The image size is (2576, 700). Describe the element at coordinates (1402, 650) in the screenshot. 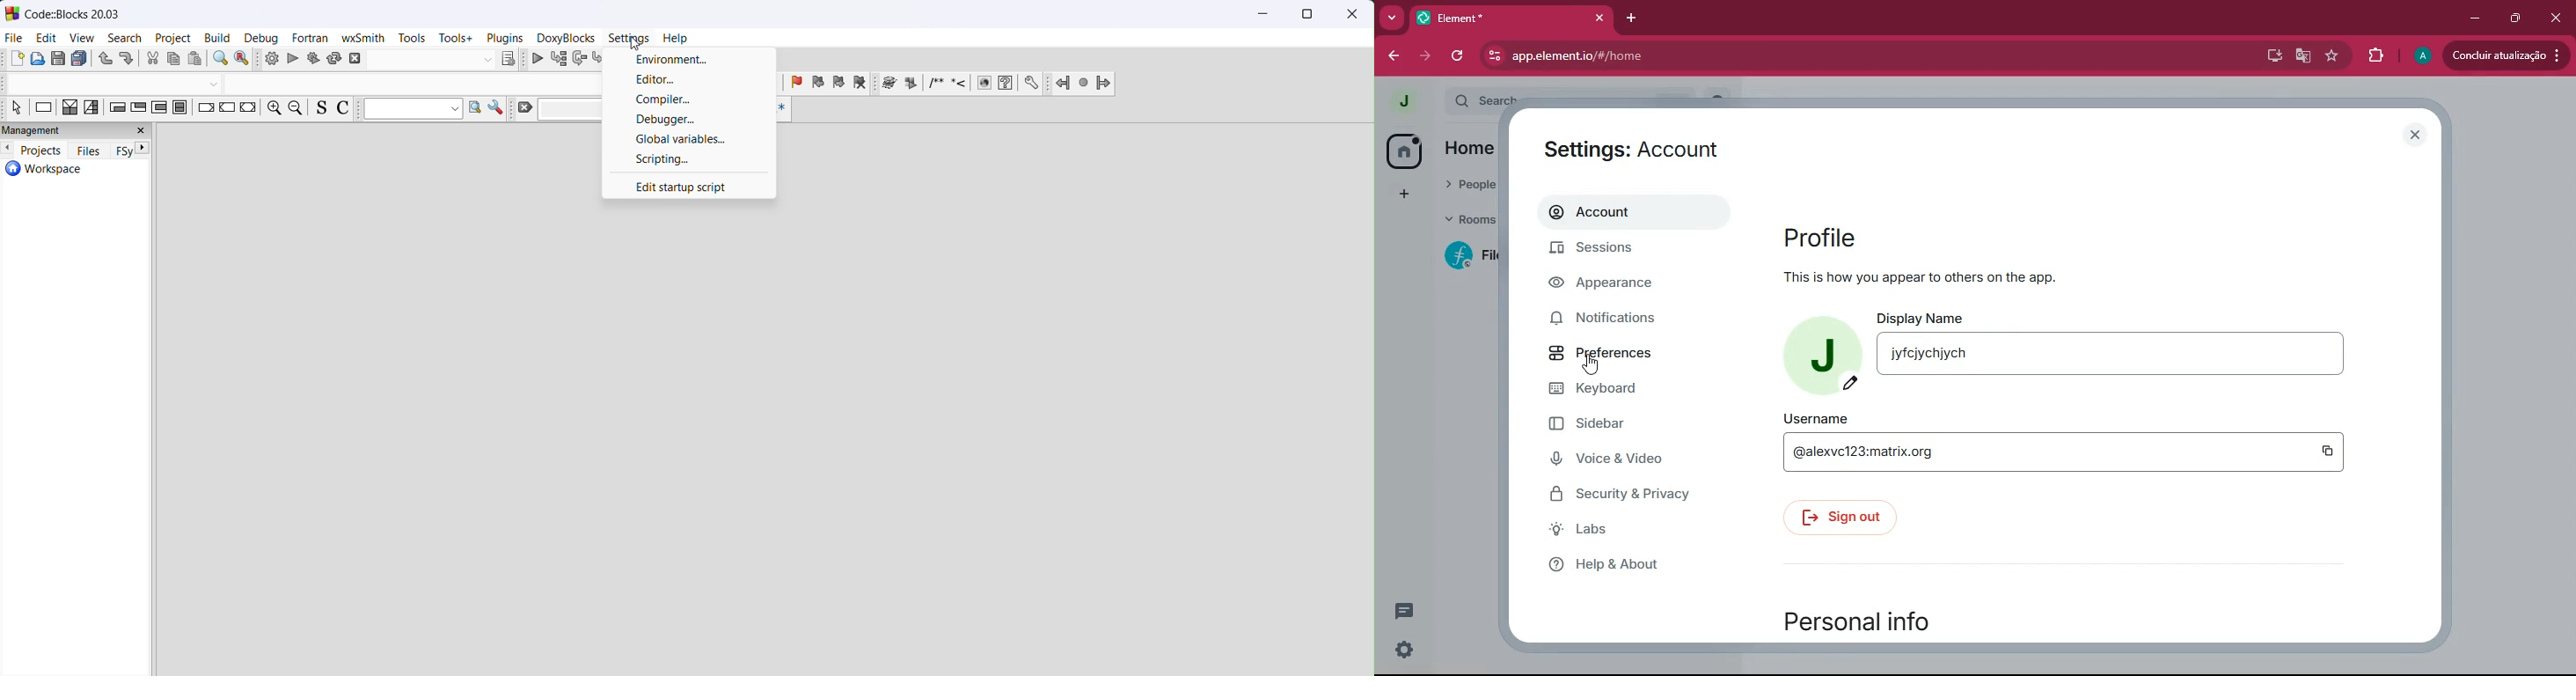

I see `settings` at that location.